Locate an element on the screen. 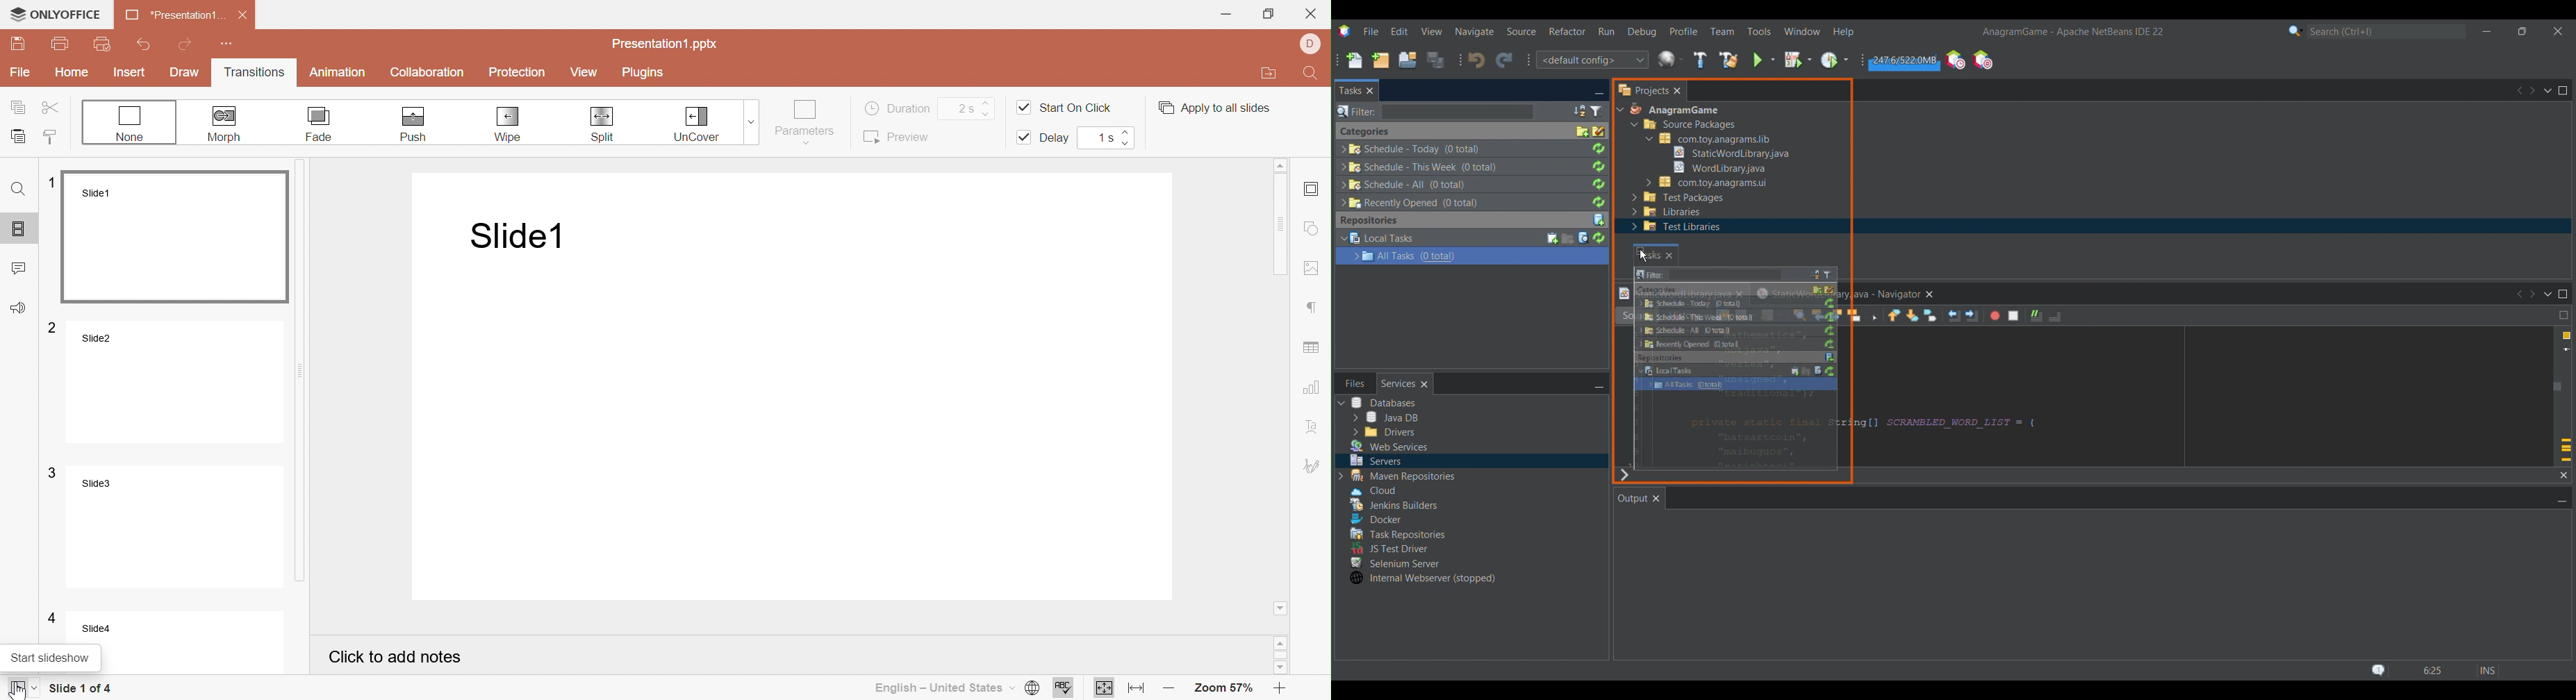 The width and height of the screenshot is (2576, 700). Redo is located at coordinates (1504, 60).